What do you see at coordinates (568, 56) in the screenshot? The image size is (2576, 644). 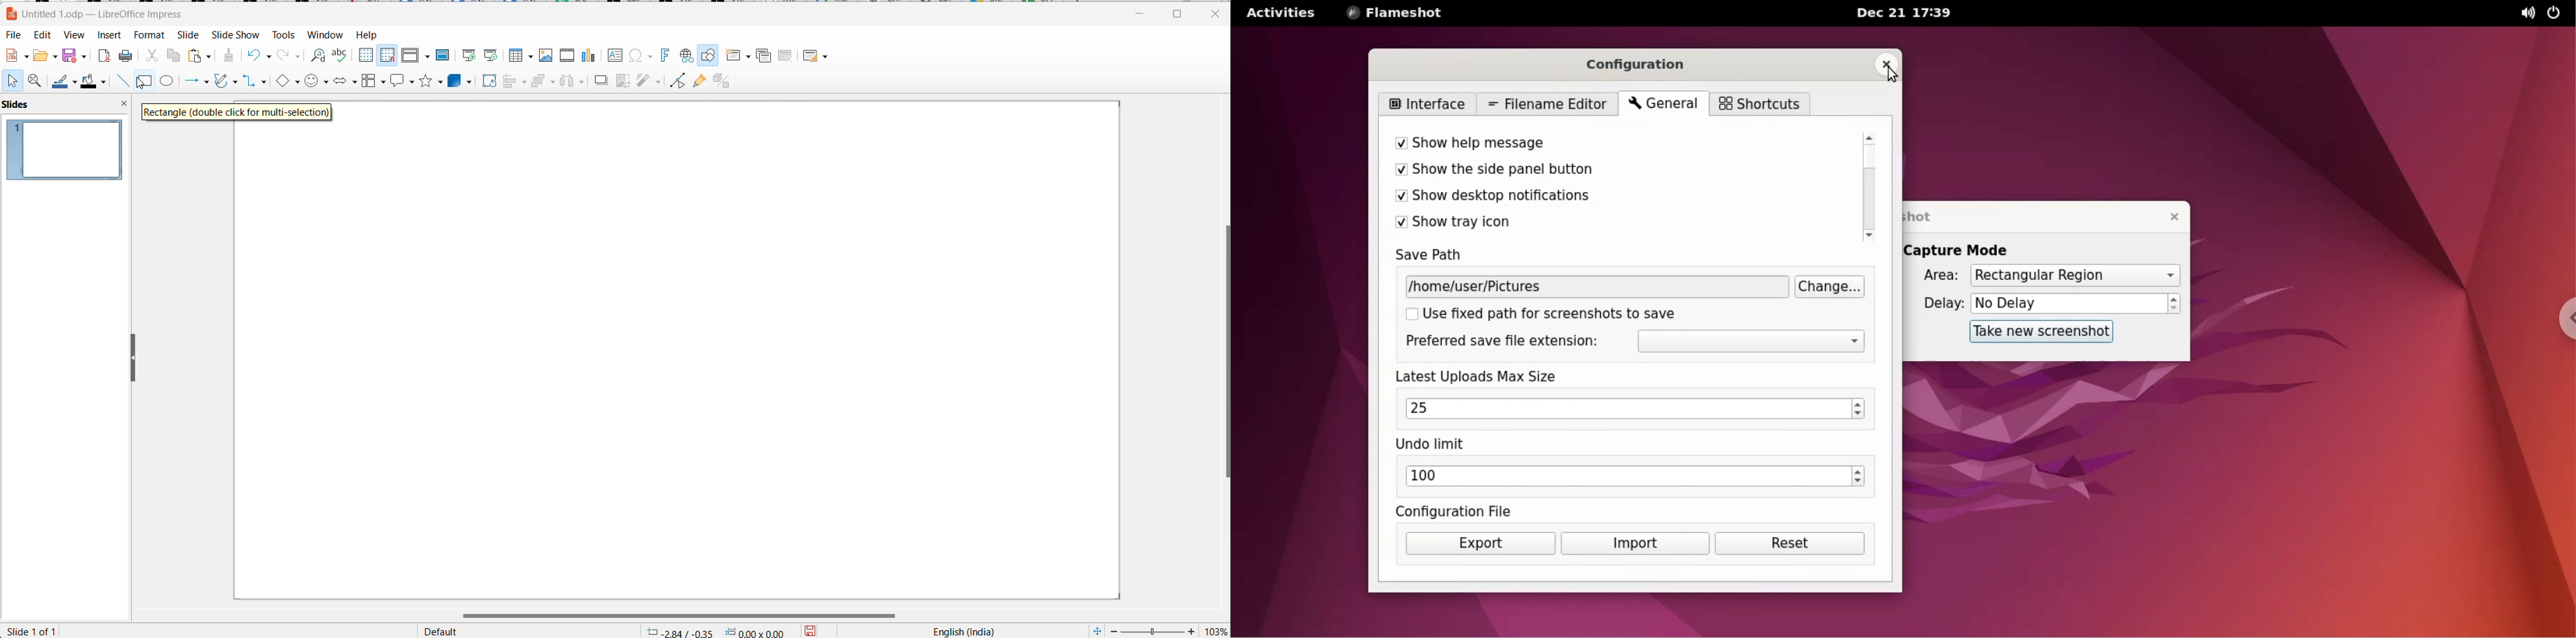 I see `Insert audio video` at bounding box center [568, 56].